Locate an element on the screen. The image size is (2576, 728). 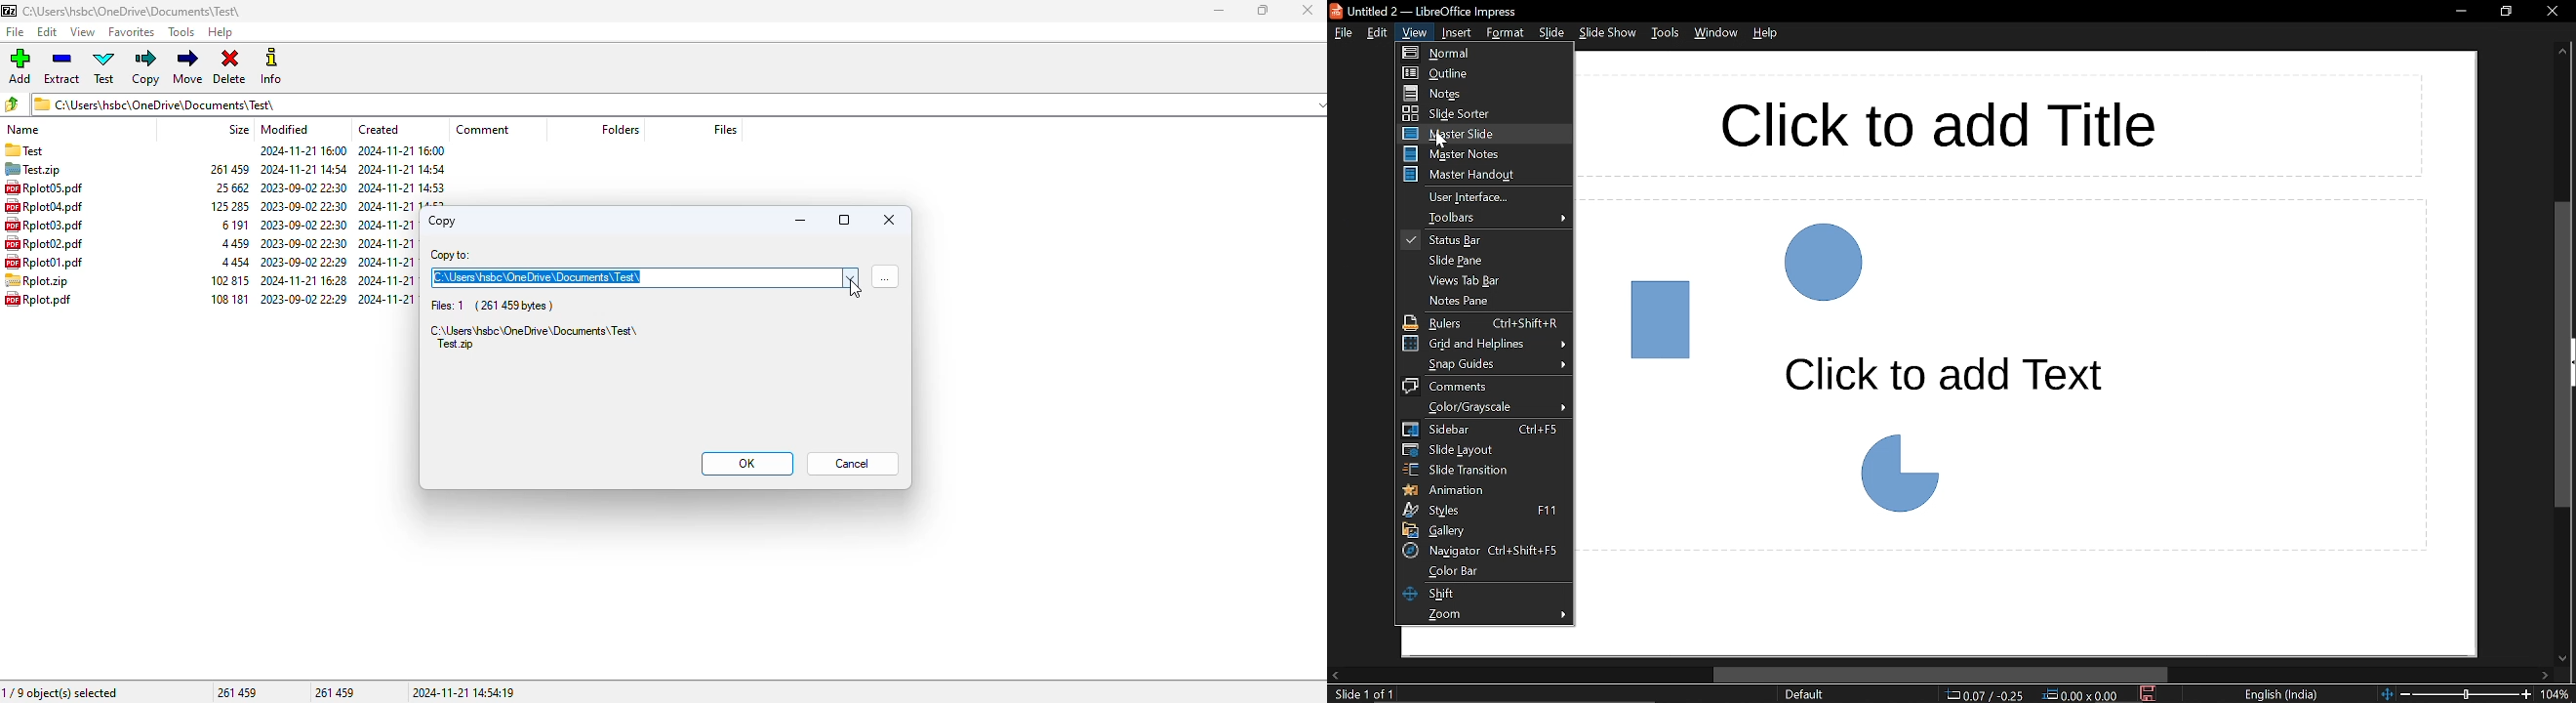
Format is located at coordinates (1505, 34).